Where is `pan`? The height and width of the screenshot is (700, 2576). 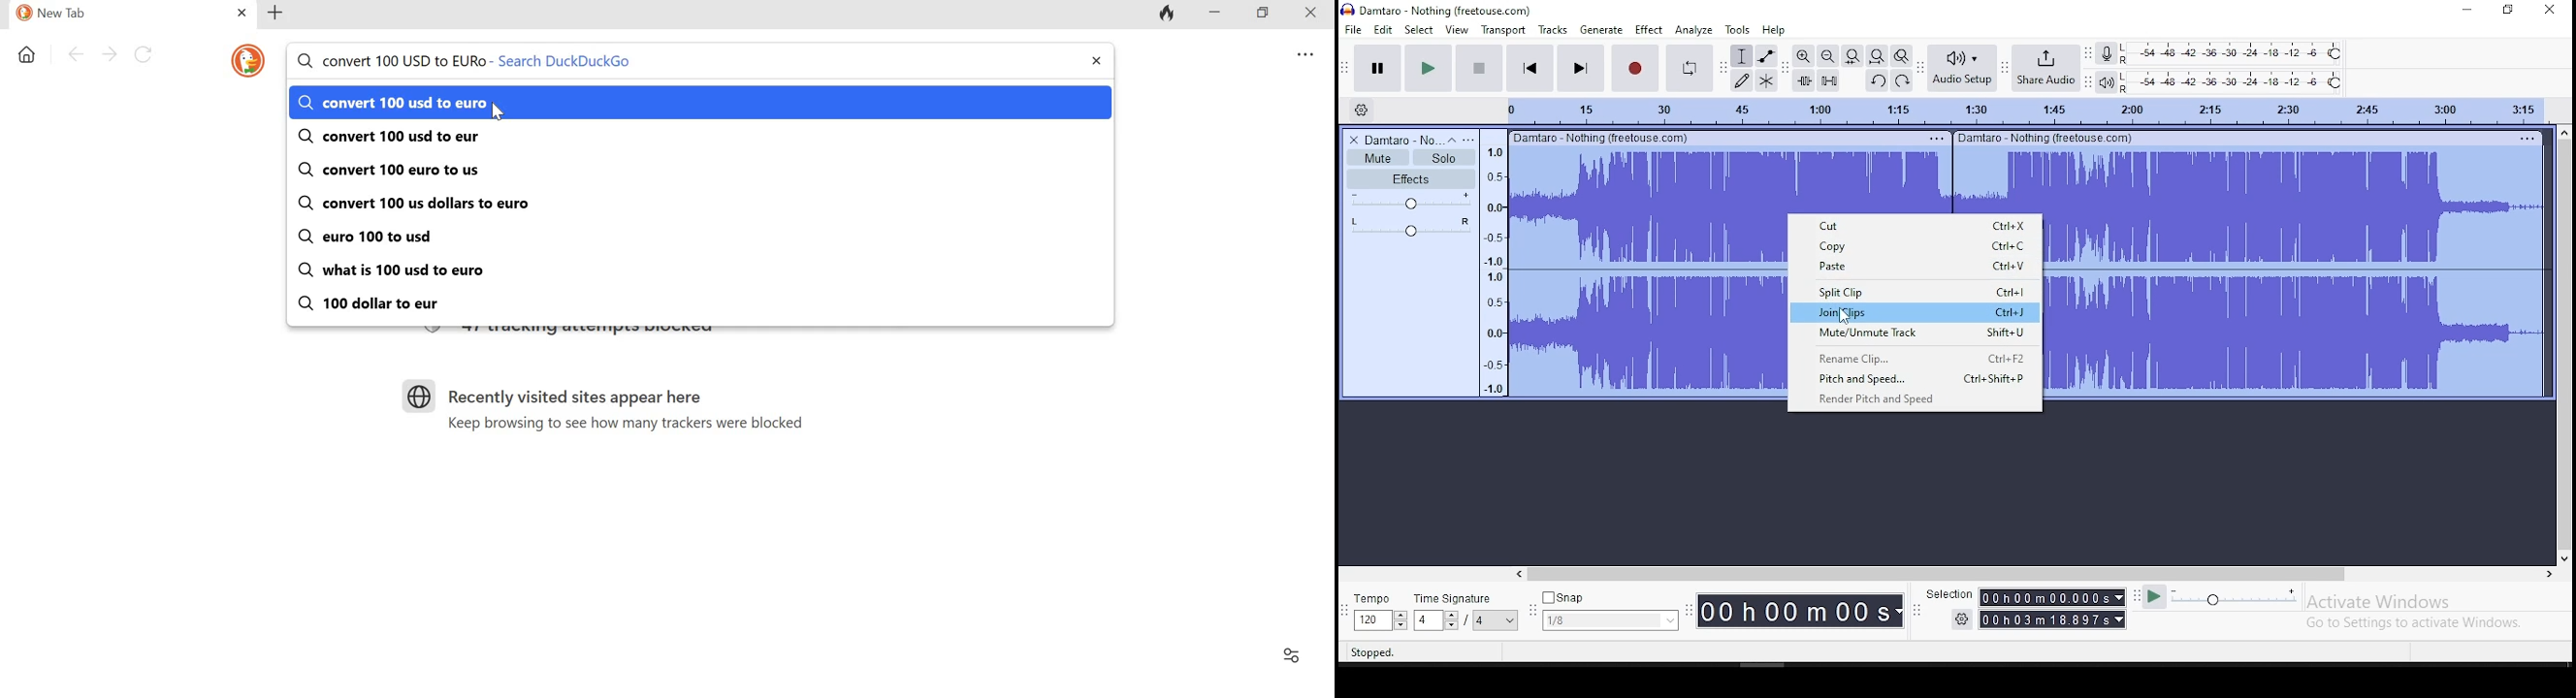 pan is located at coordinates (1409, 229).